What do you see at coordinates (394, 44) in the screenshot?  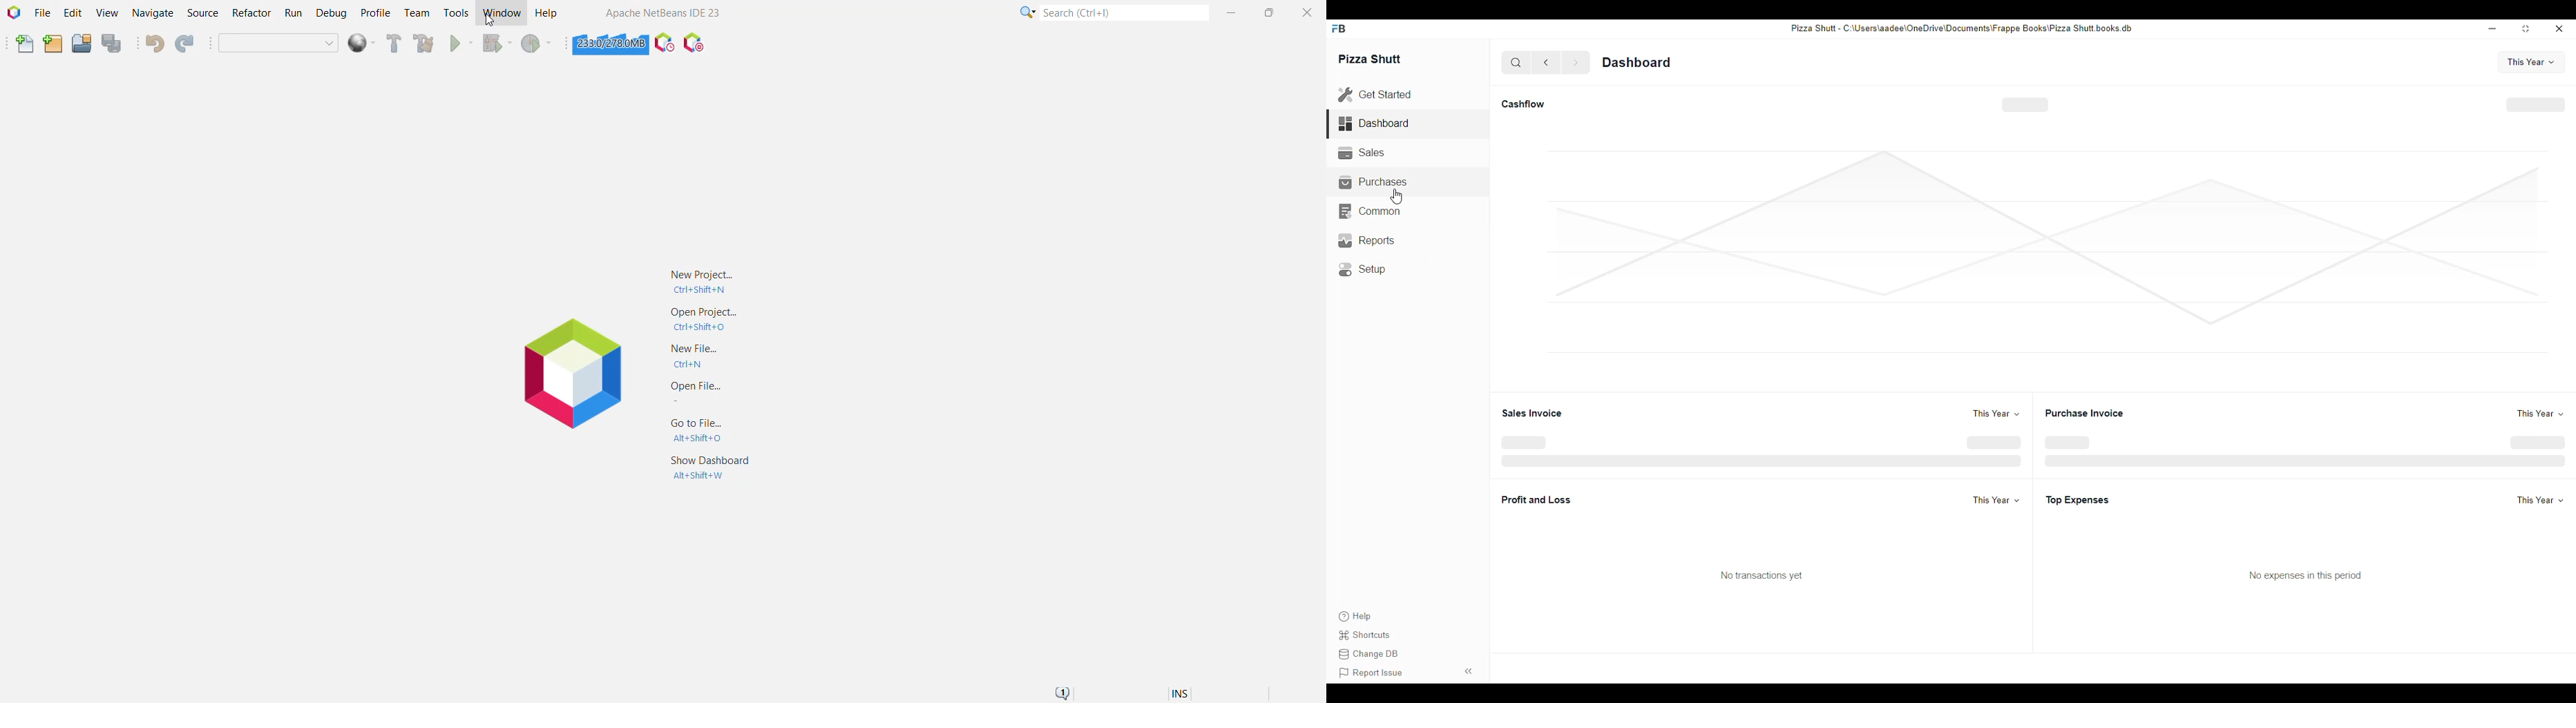 I see `Build Project` at bounding box center [394, 44].